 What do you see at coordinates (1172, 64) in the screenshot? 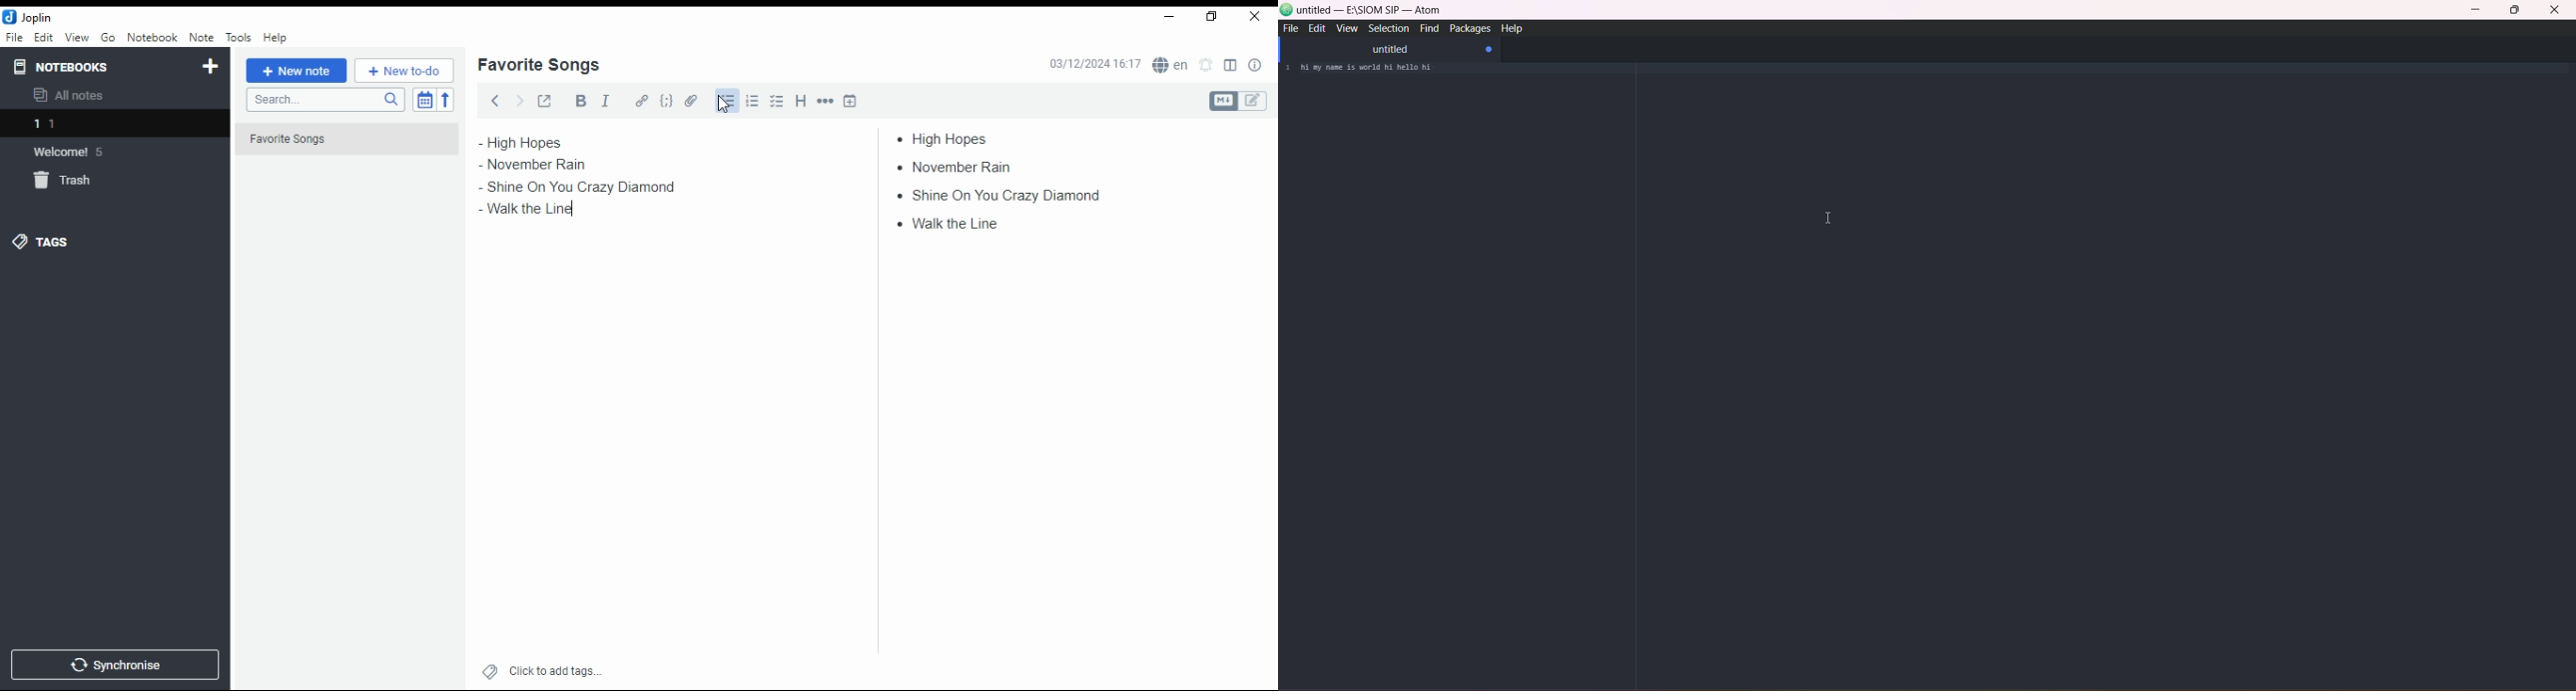
I see `spell checker` at bounding box center [1172, 64].